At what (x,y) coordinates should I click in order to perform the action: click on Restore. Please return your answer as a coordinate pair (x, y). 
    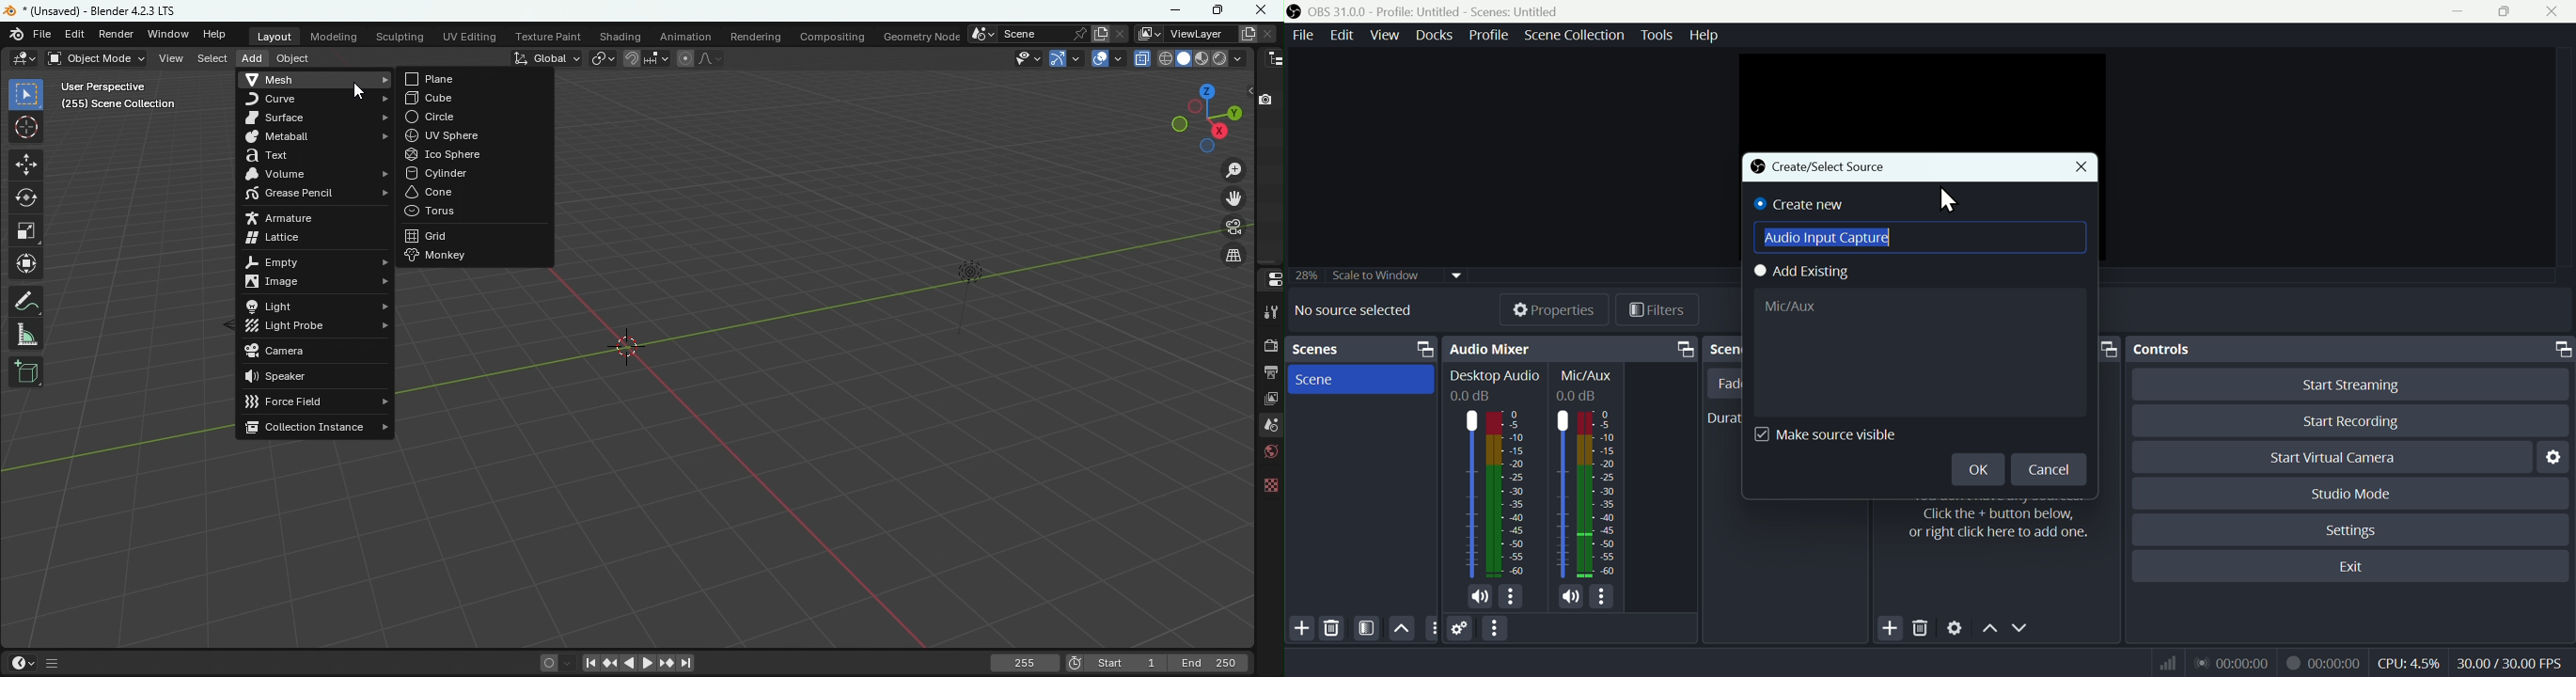
    Looking at the image, I should click on (2508, 11).